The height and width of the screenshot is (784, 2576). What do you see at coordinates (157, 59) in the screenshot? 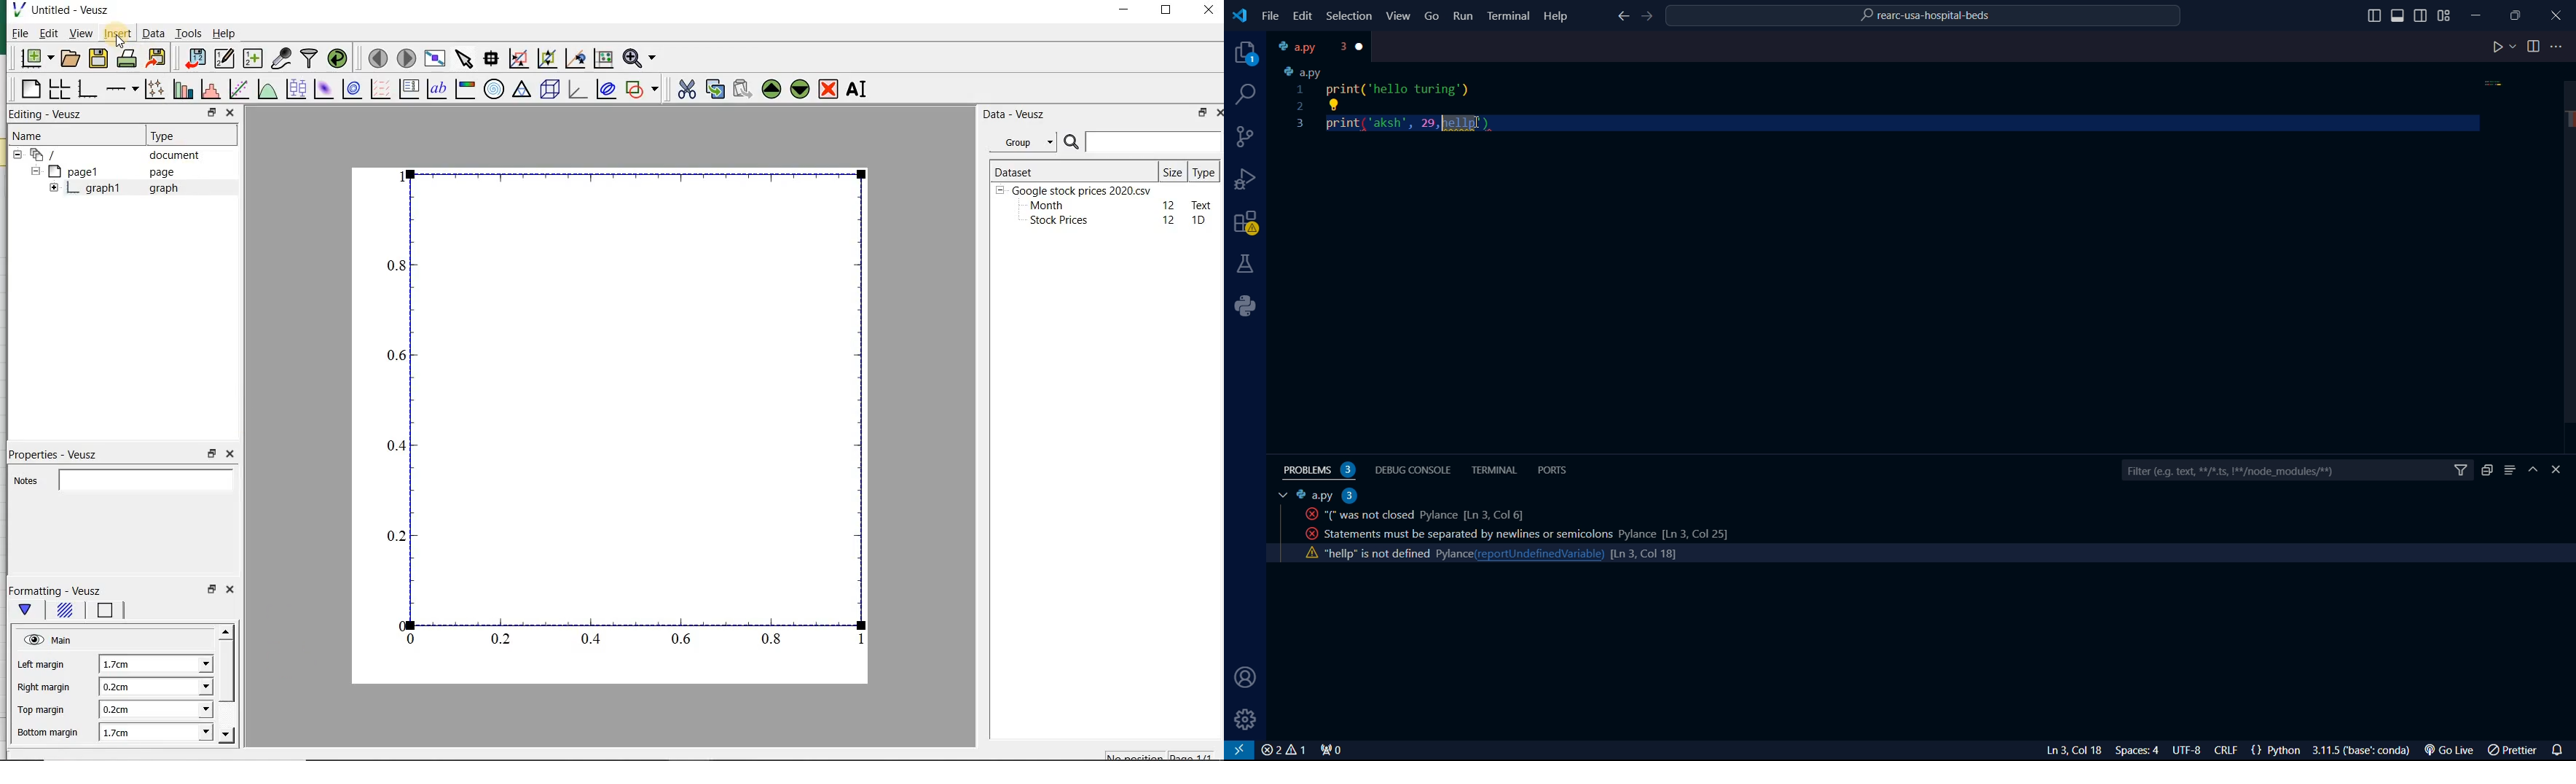
I see `export to graphics format` at bounding box center [157, 59].